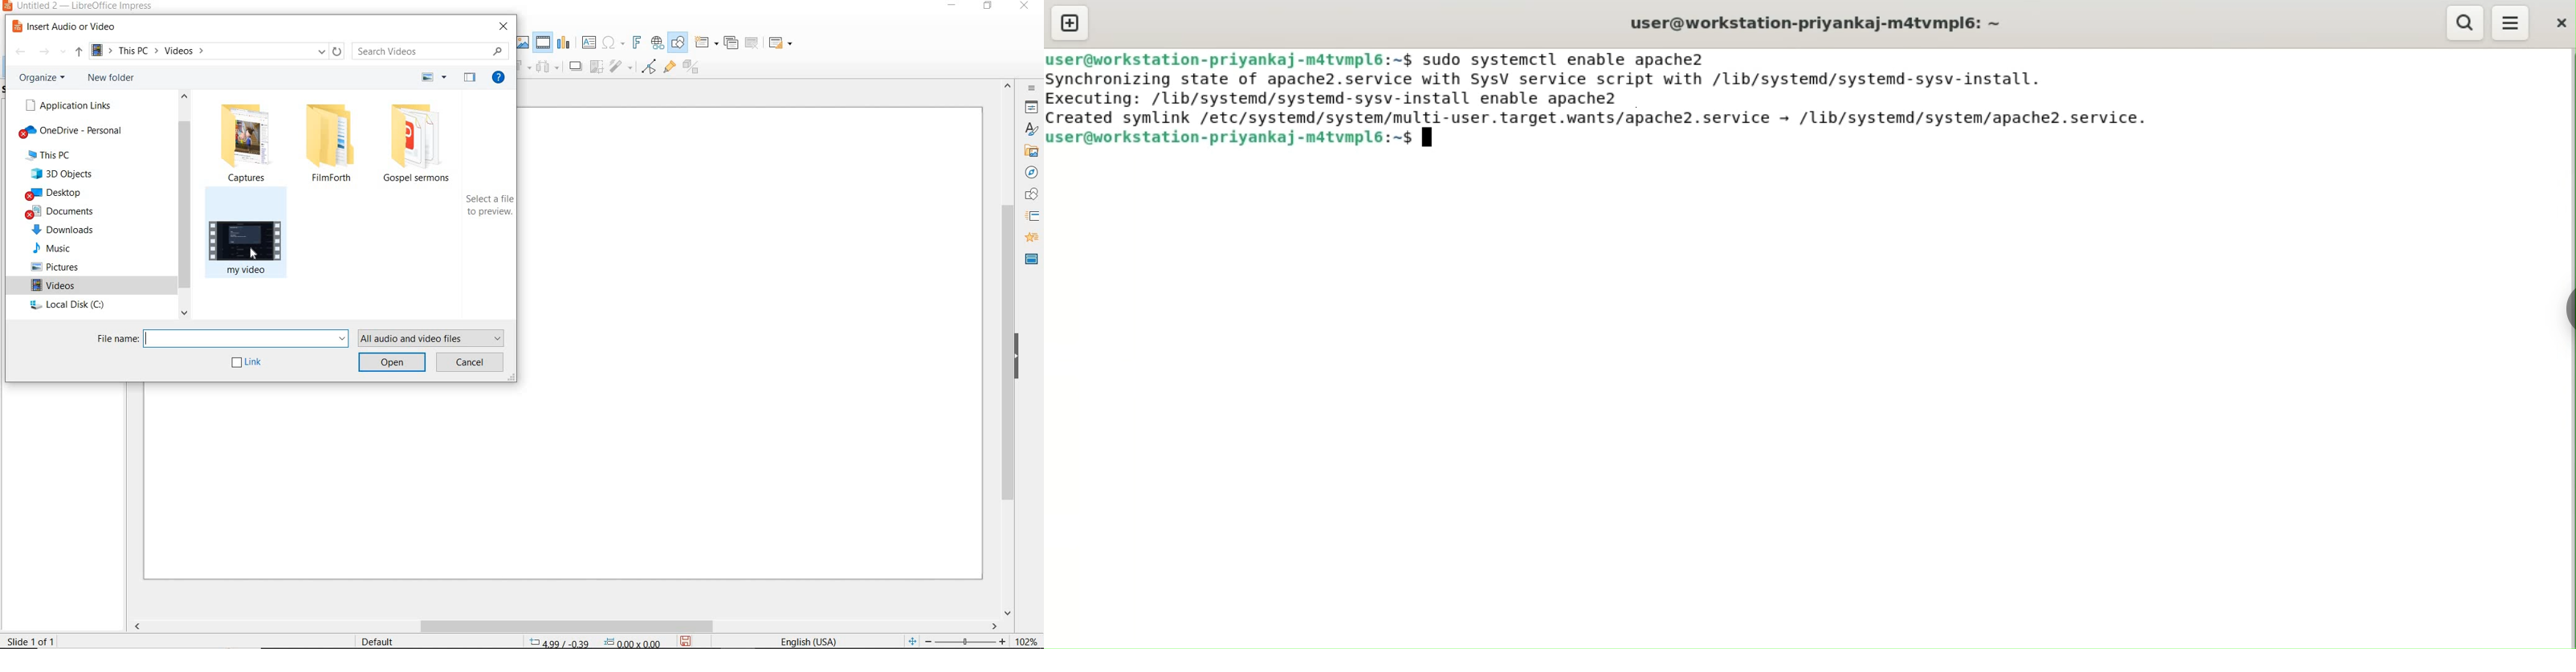 The width and height of the screenshot is (2576, 672). I want to click on close, so click(2558, 22).